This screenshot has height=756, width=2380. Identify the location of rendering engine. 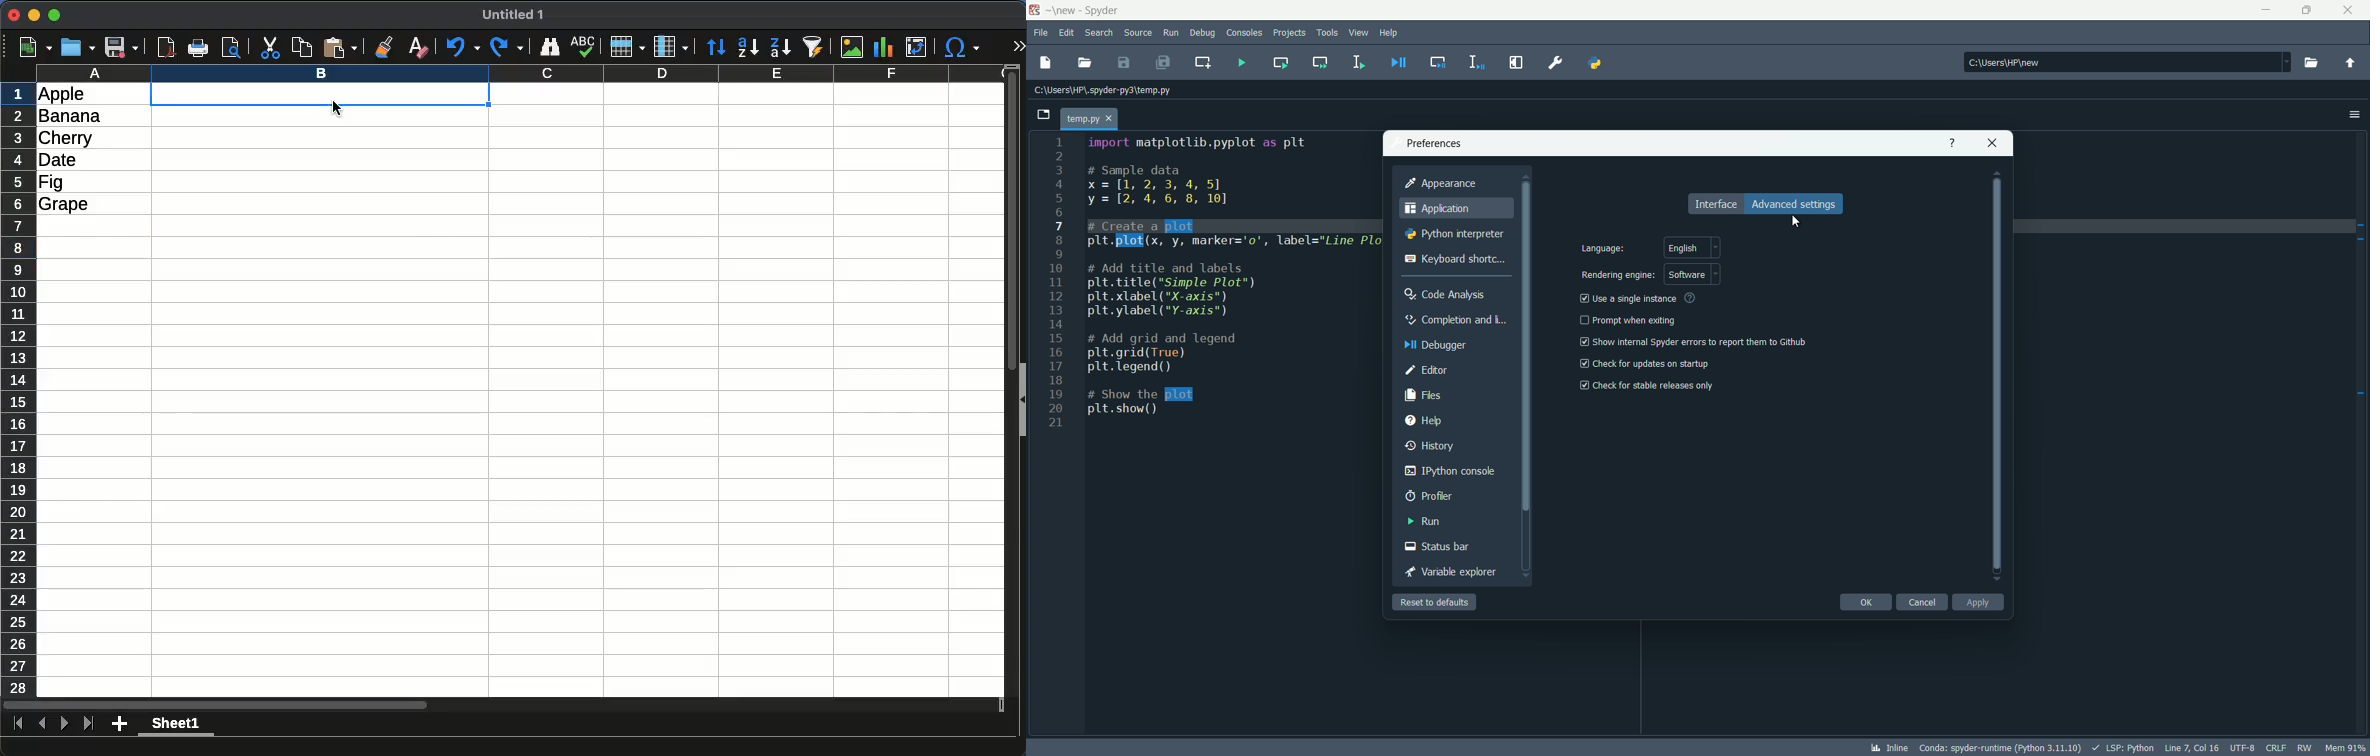
(1618, 275).